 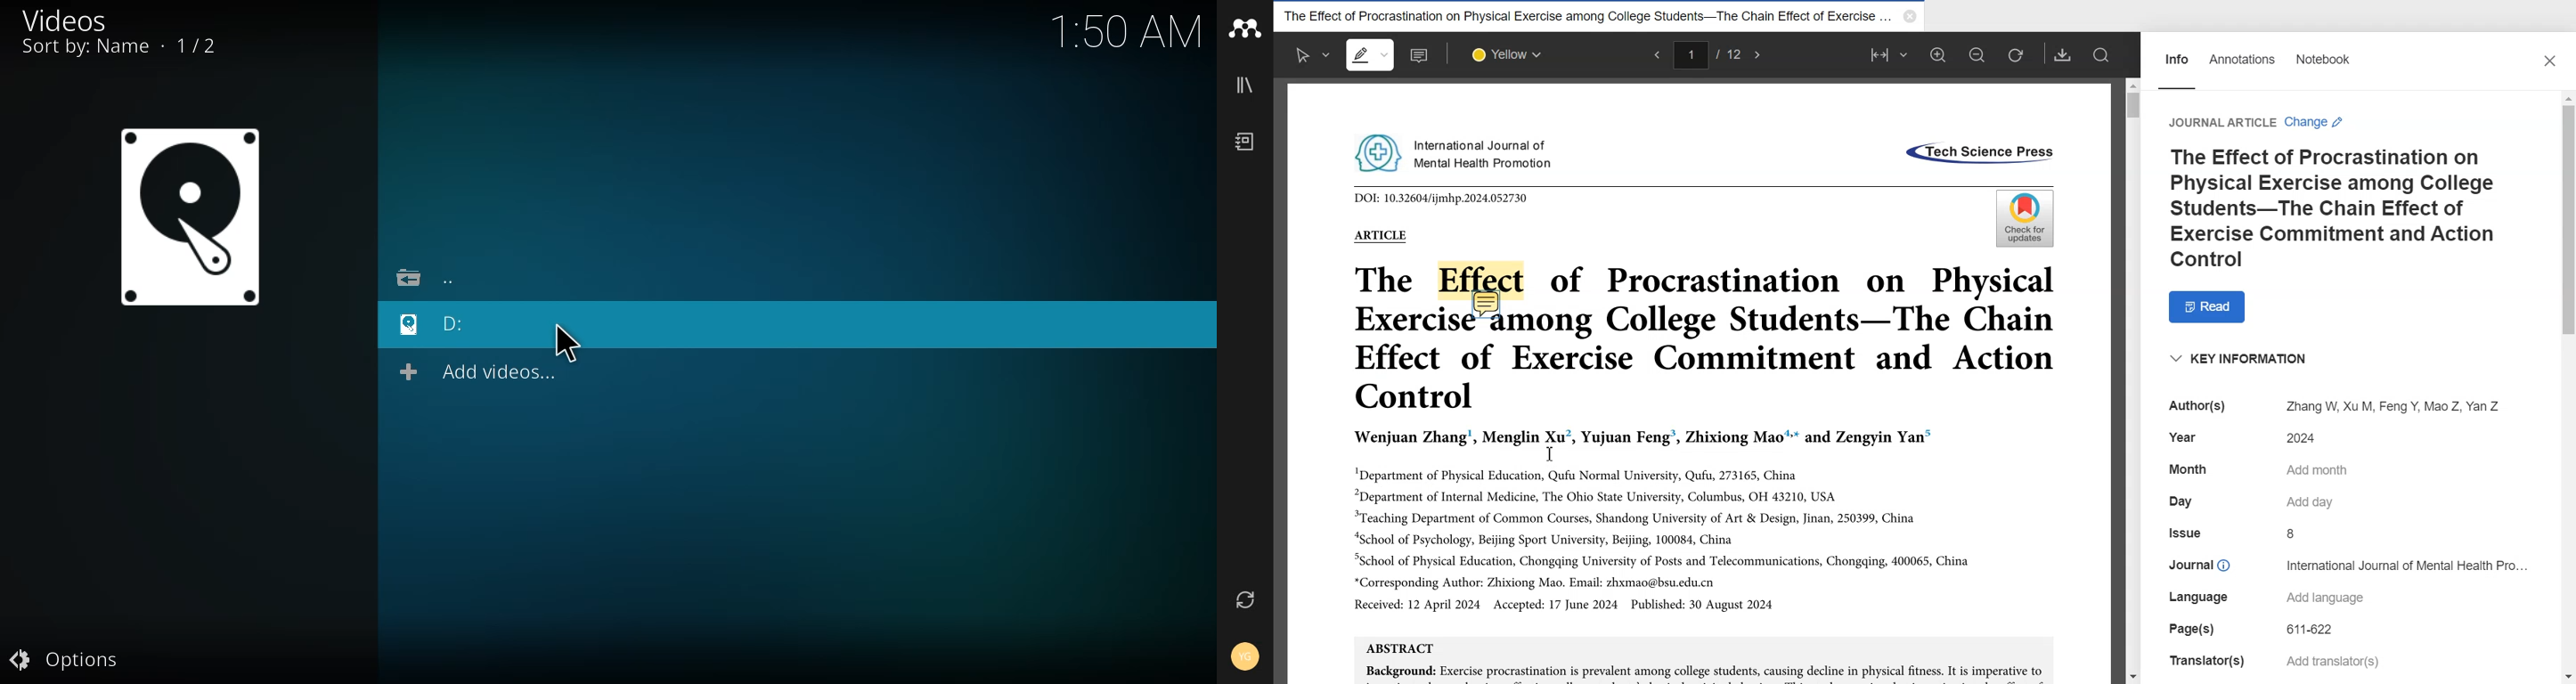 What do you see at coordinates (427, 279) in the screenshot?
I see `go back` at bounding box center [427, 279].